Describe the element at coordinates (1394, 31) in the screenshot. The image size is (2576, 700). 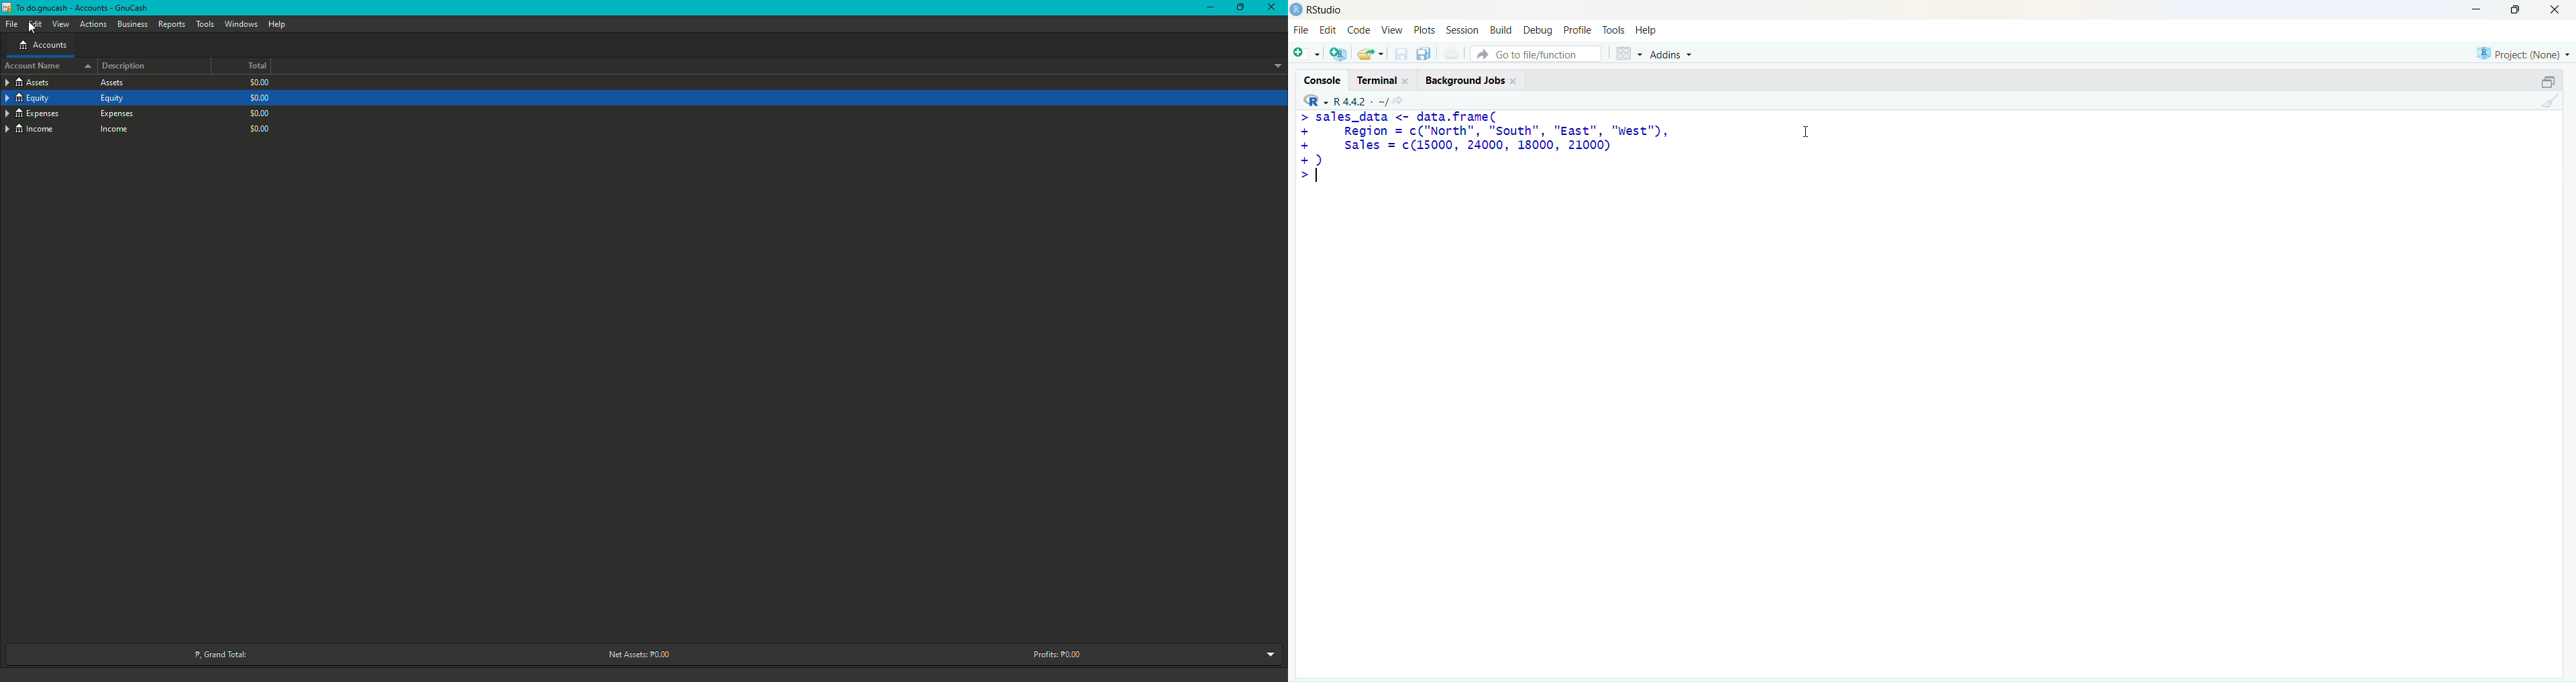
I see `View` at that location.